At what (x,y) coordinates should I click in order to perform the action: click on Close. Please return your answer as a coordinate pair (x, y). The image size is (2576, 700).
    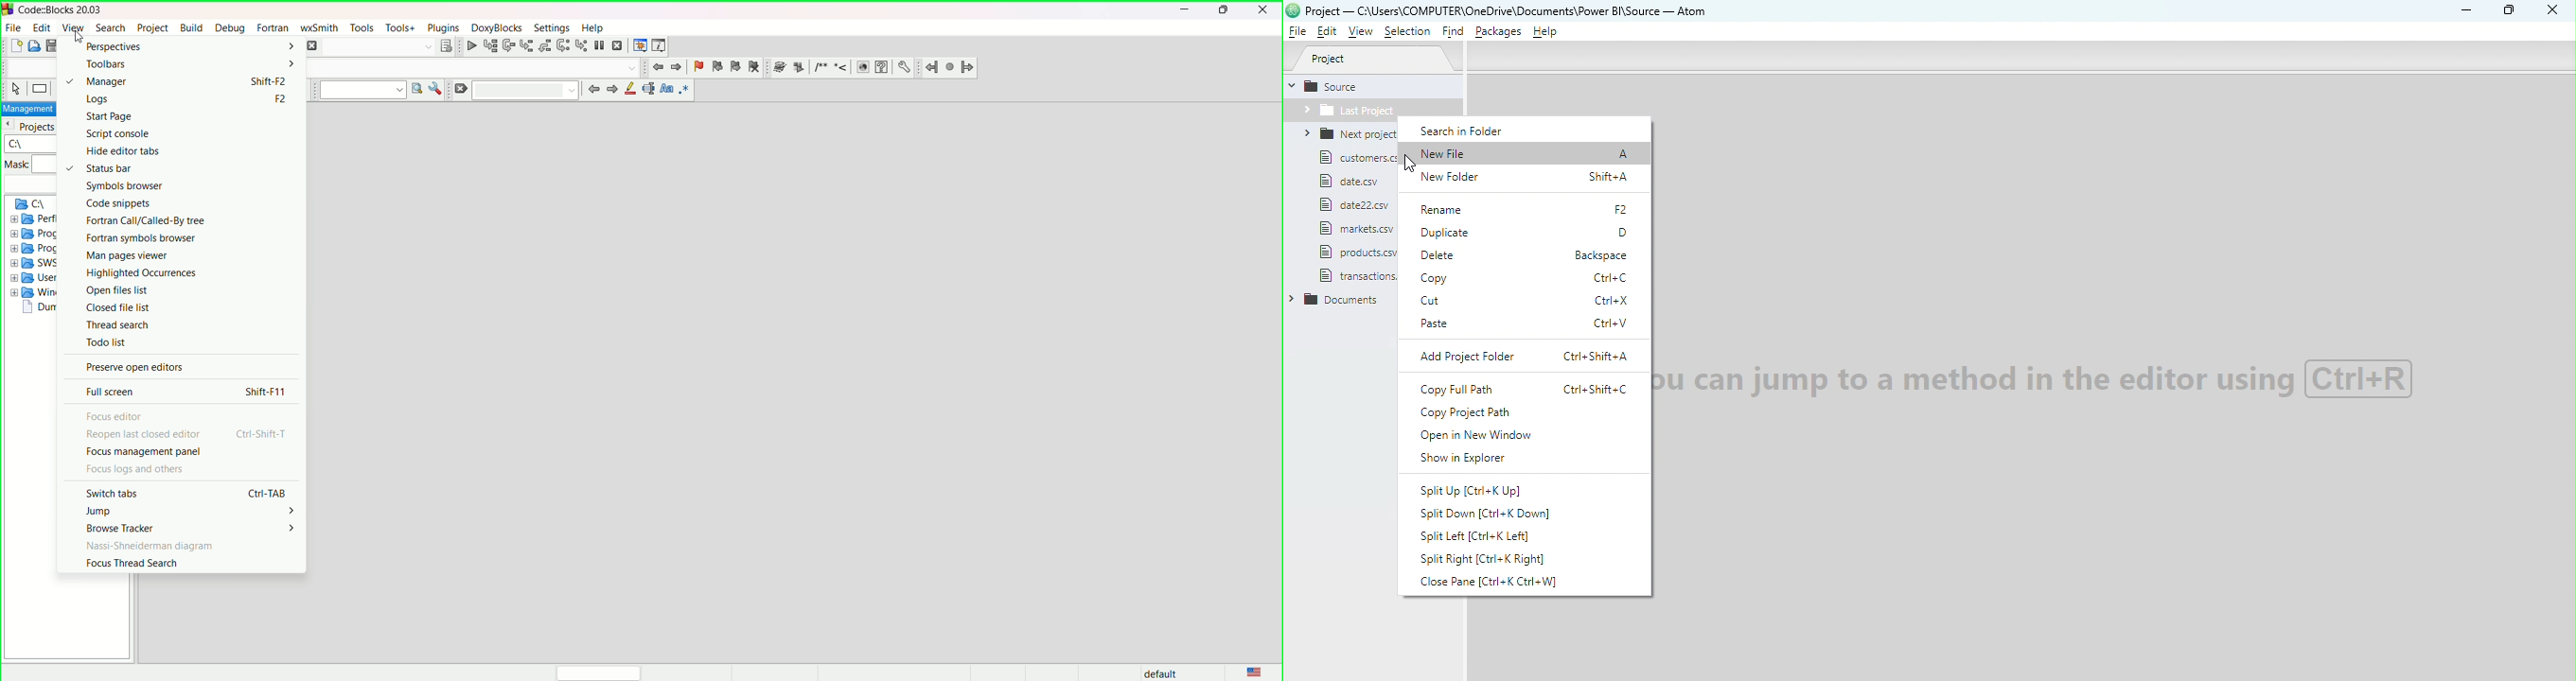
    Looking at the image, I should click on (2552, 11).